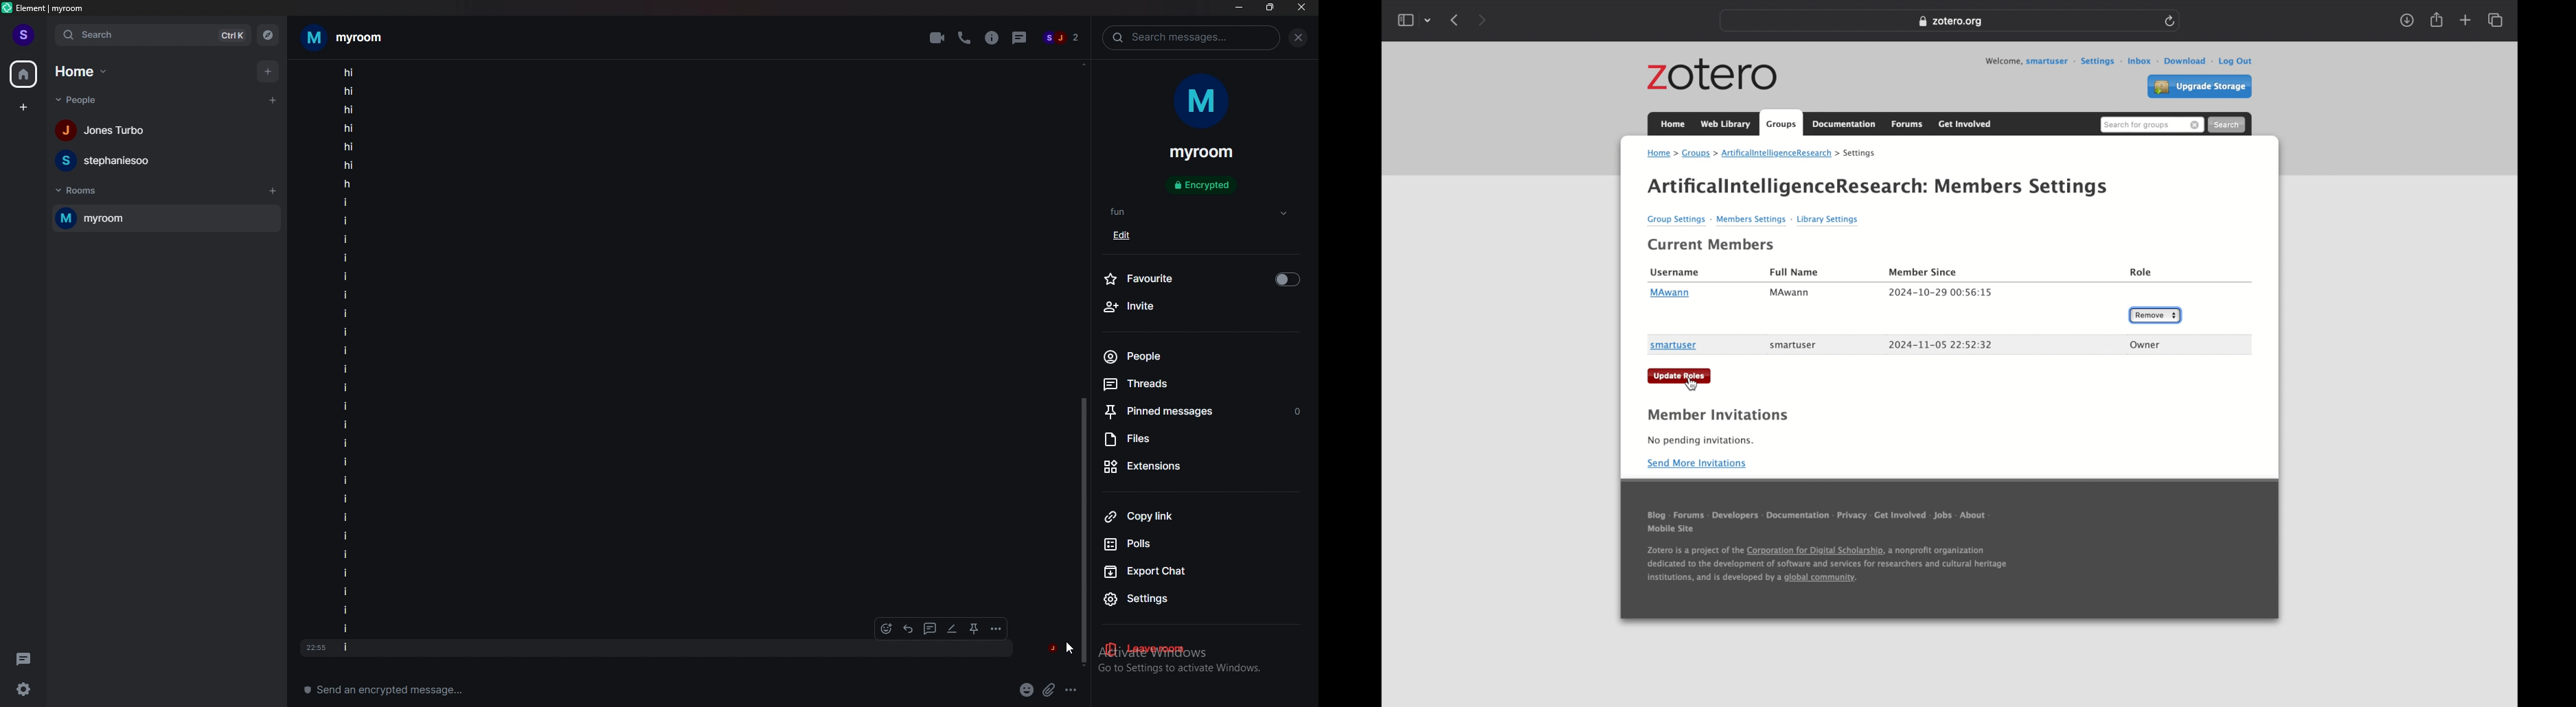 Image resolution: width=2576 pixels, height=728 pixels. What do you see at coordinates (1179, 571) in the screenshot?
I see `export chat` at bounding box center [1179, 571].